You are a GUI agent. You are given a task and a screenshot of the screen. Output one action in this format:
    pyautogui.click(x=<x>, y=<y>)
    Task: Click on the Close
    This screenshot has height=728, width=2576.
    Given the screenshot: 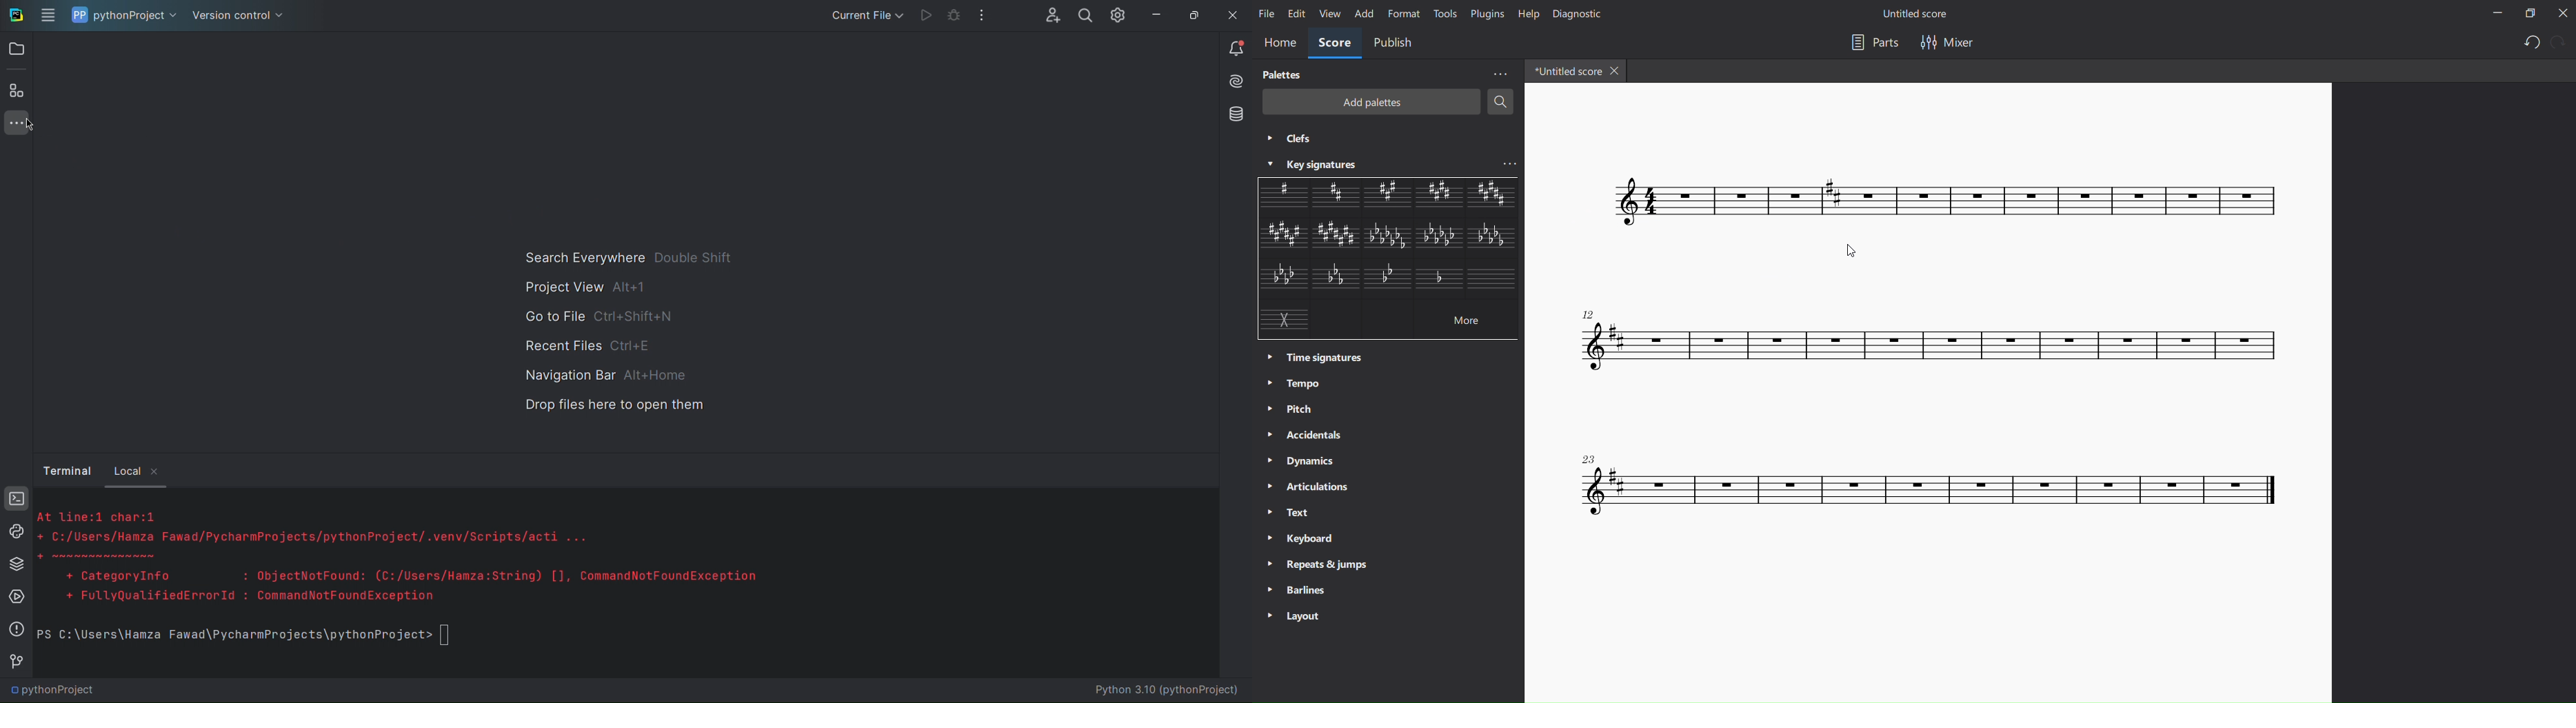 What is the action you would take?
    pyautogui.click(x=1232, y=15)
    